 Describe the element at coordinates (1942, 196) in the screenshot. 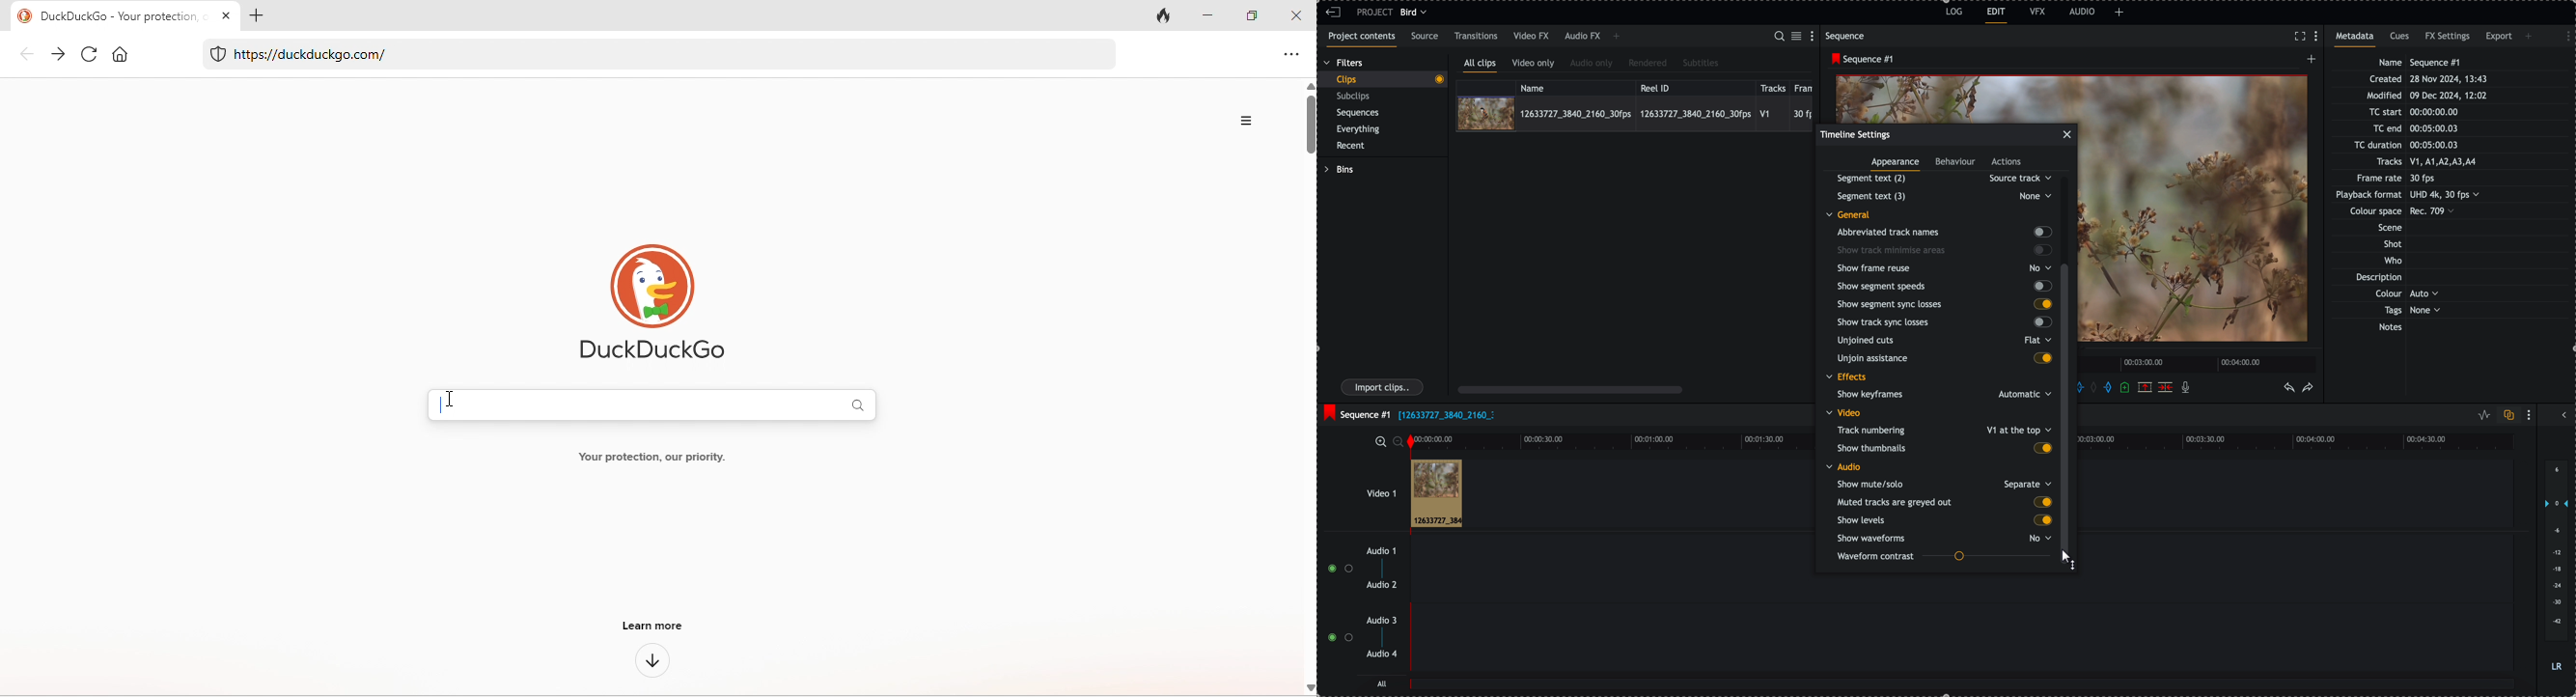

I see `` at that location.